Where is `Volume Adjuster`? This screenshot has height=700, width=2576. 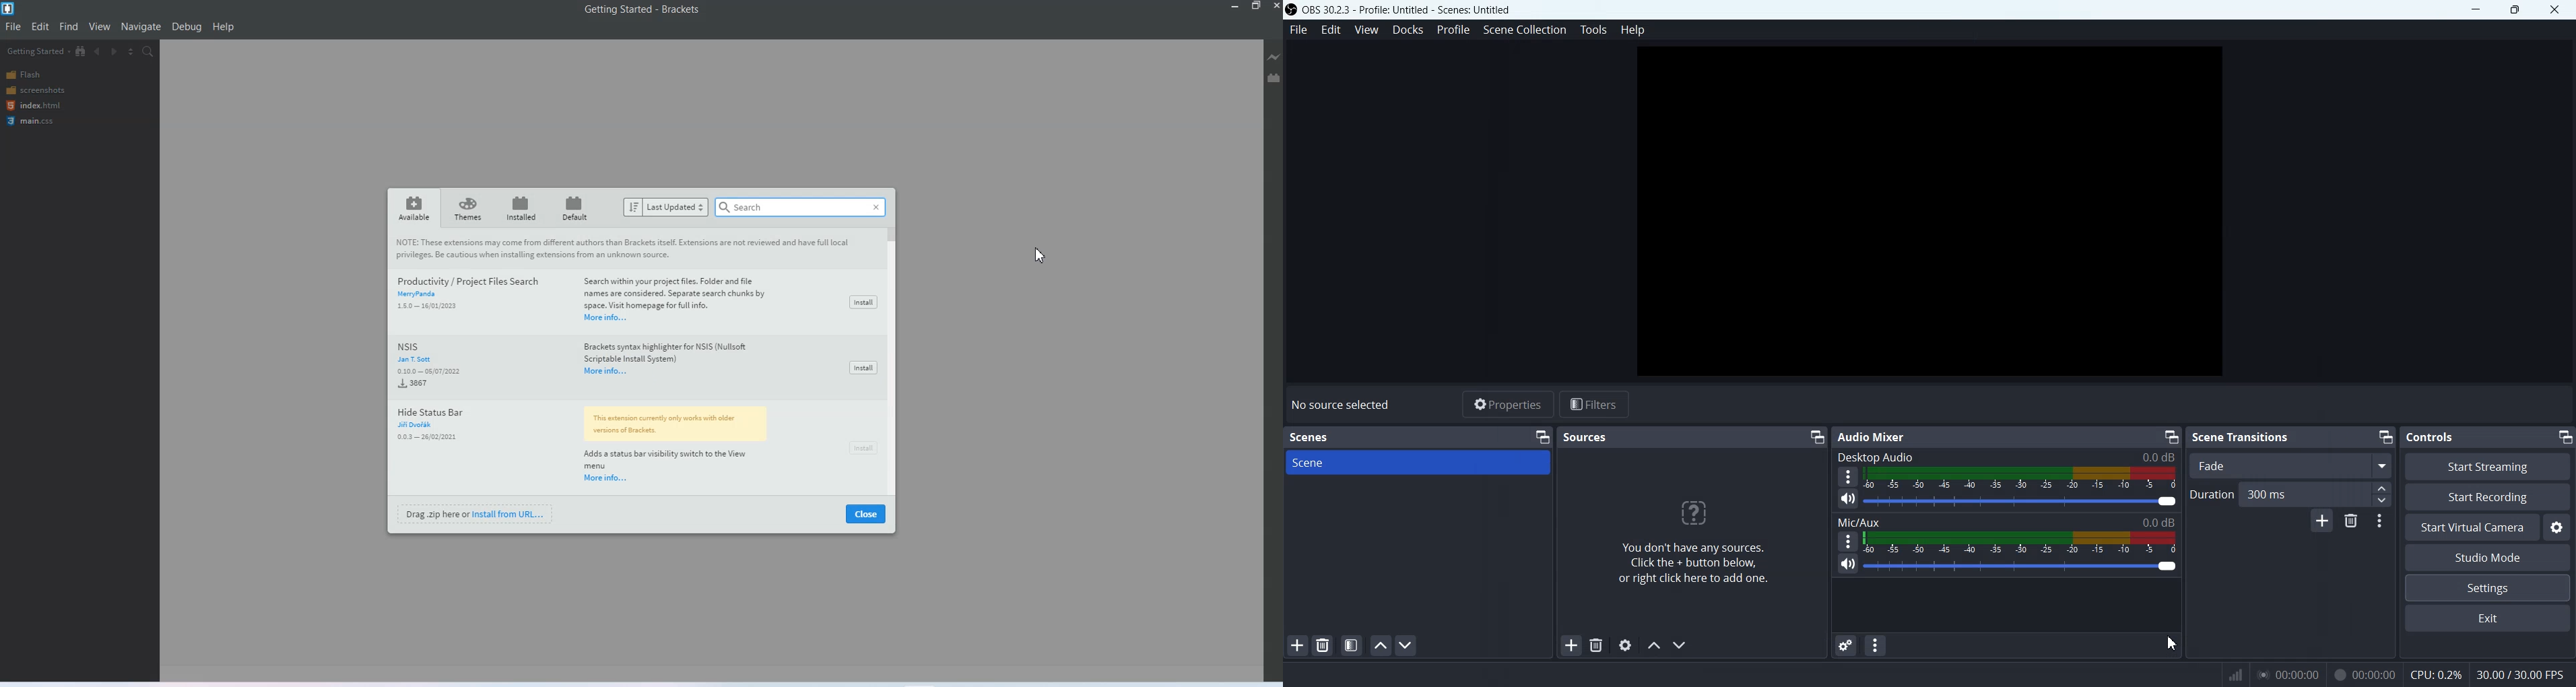
Volume Adjuster is located at coordinates (2023, 502).